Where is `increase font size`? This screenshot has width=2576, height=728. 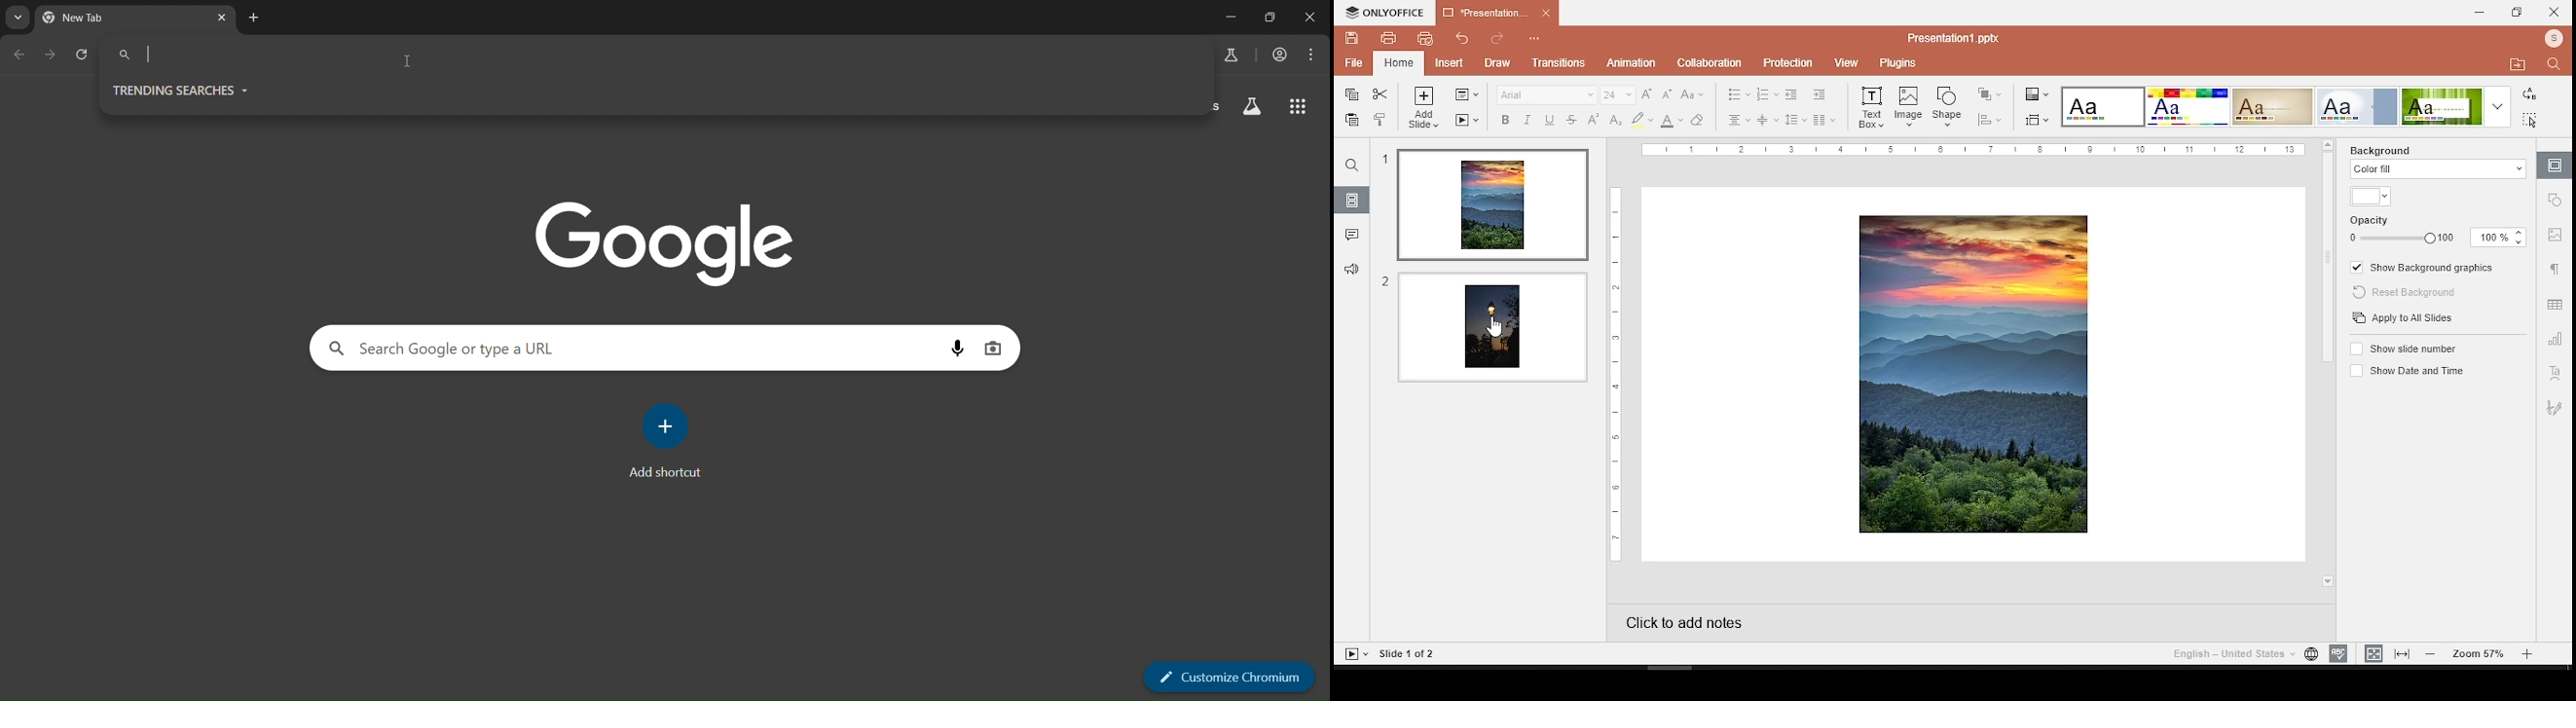
increase font size is located at coordinates (1647, 93).